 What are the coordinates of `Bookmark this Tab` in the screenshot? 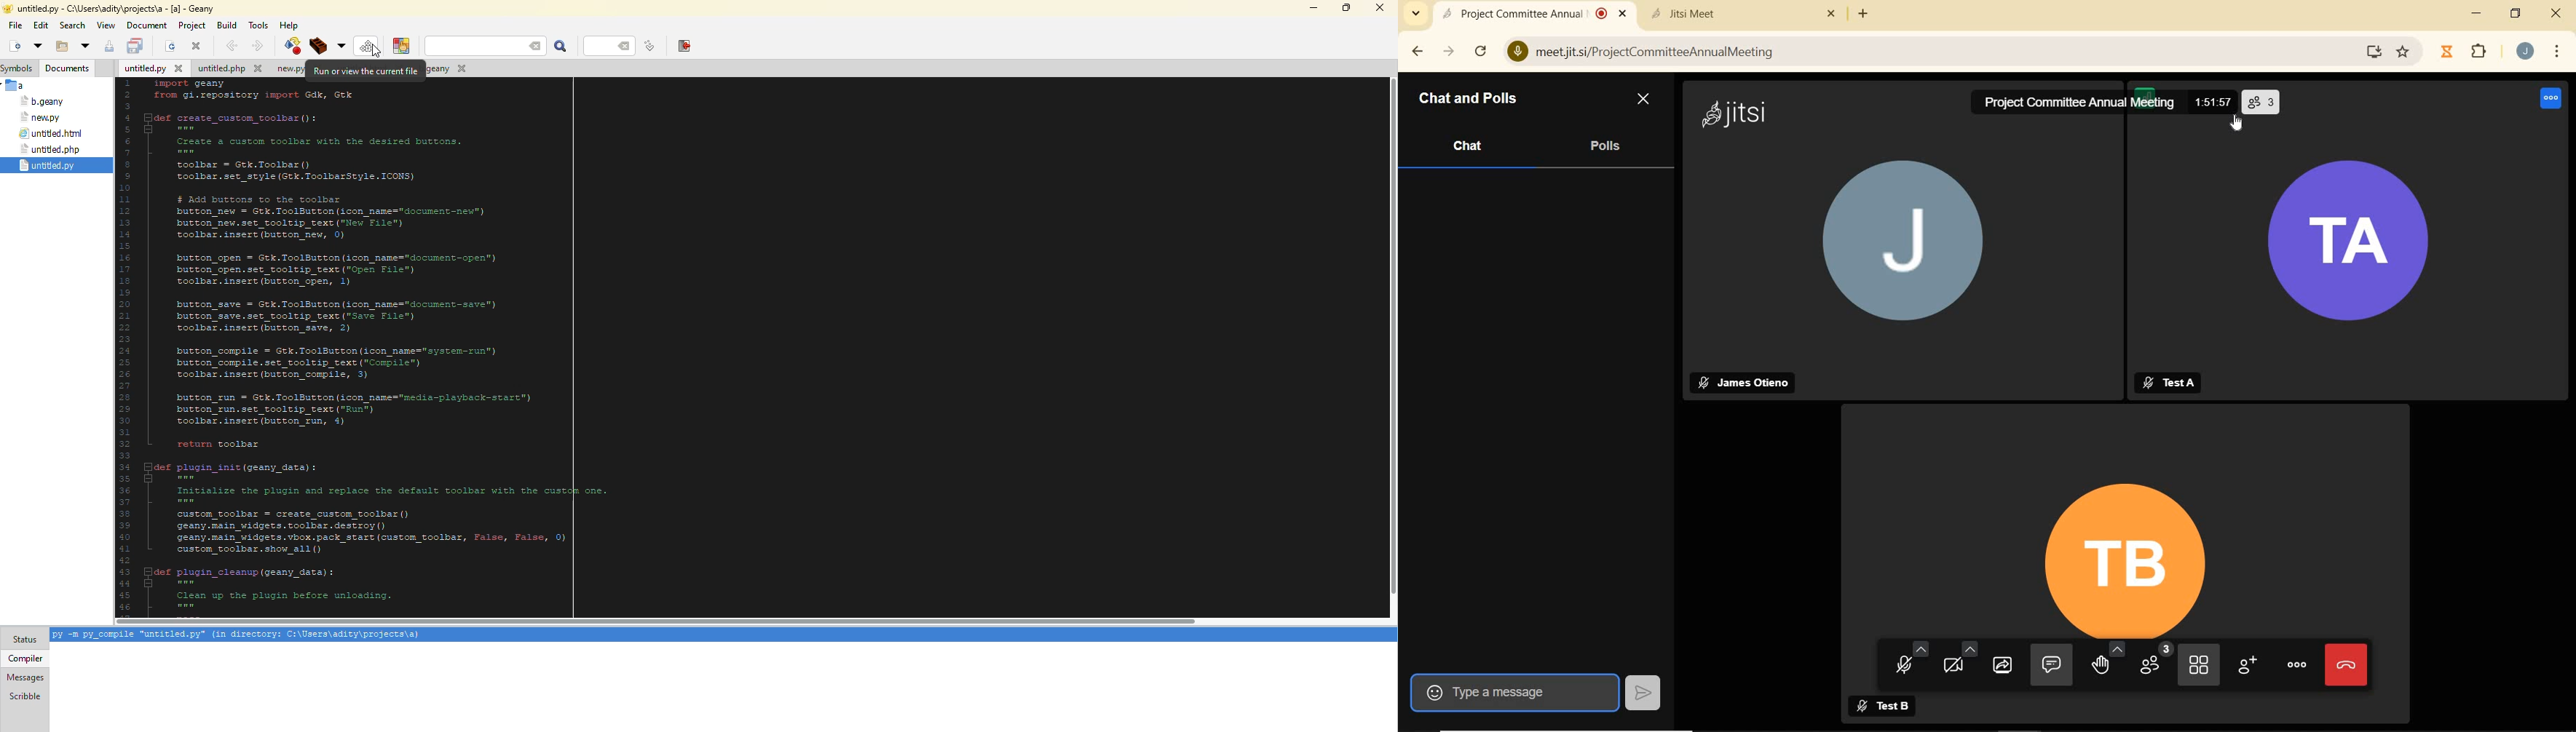 It's located at (2409, 54).